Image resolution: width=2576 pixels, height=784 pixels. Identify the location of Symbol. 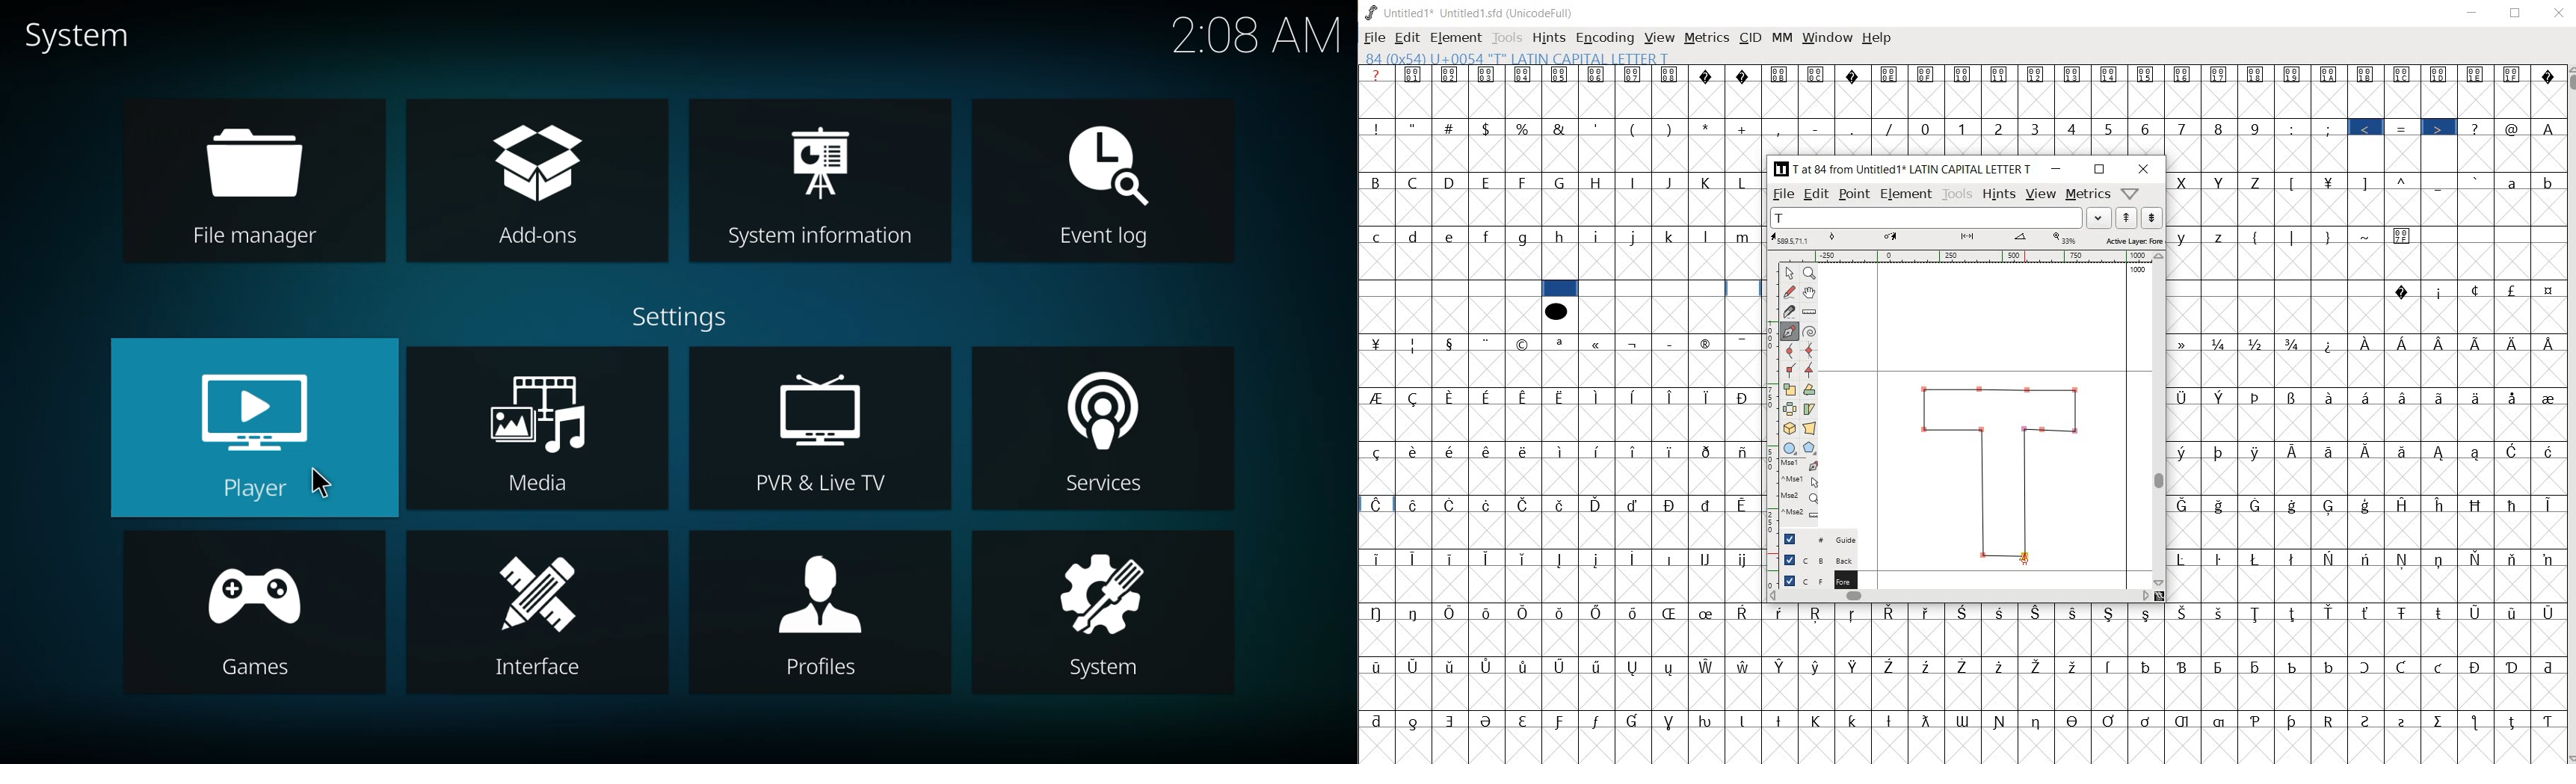
(1745, 76).